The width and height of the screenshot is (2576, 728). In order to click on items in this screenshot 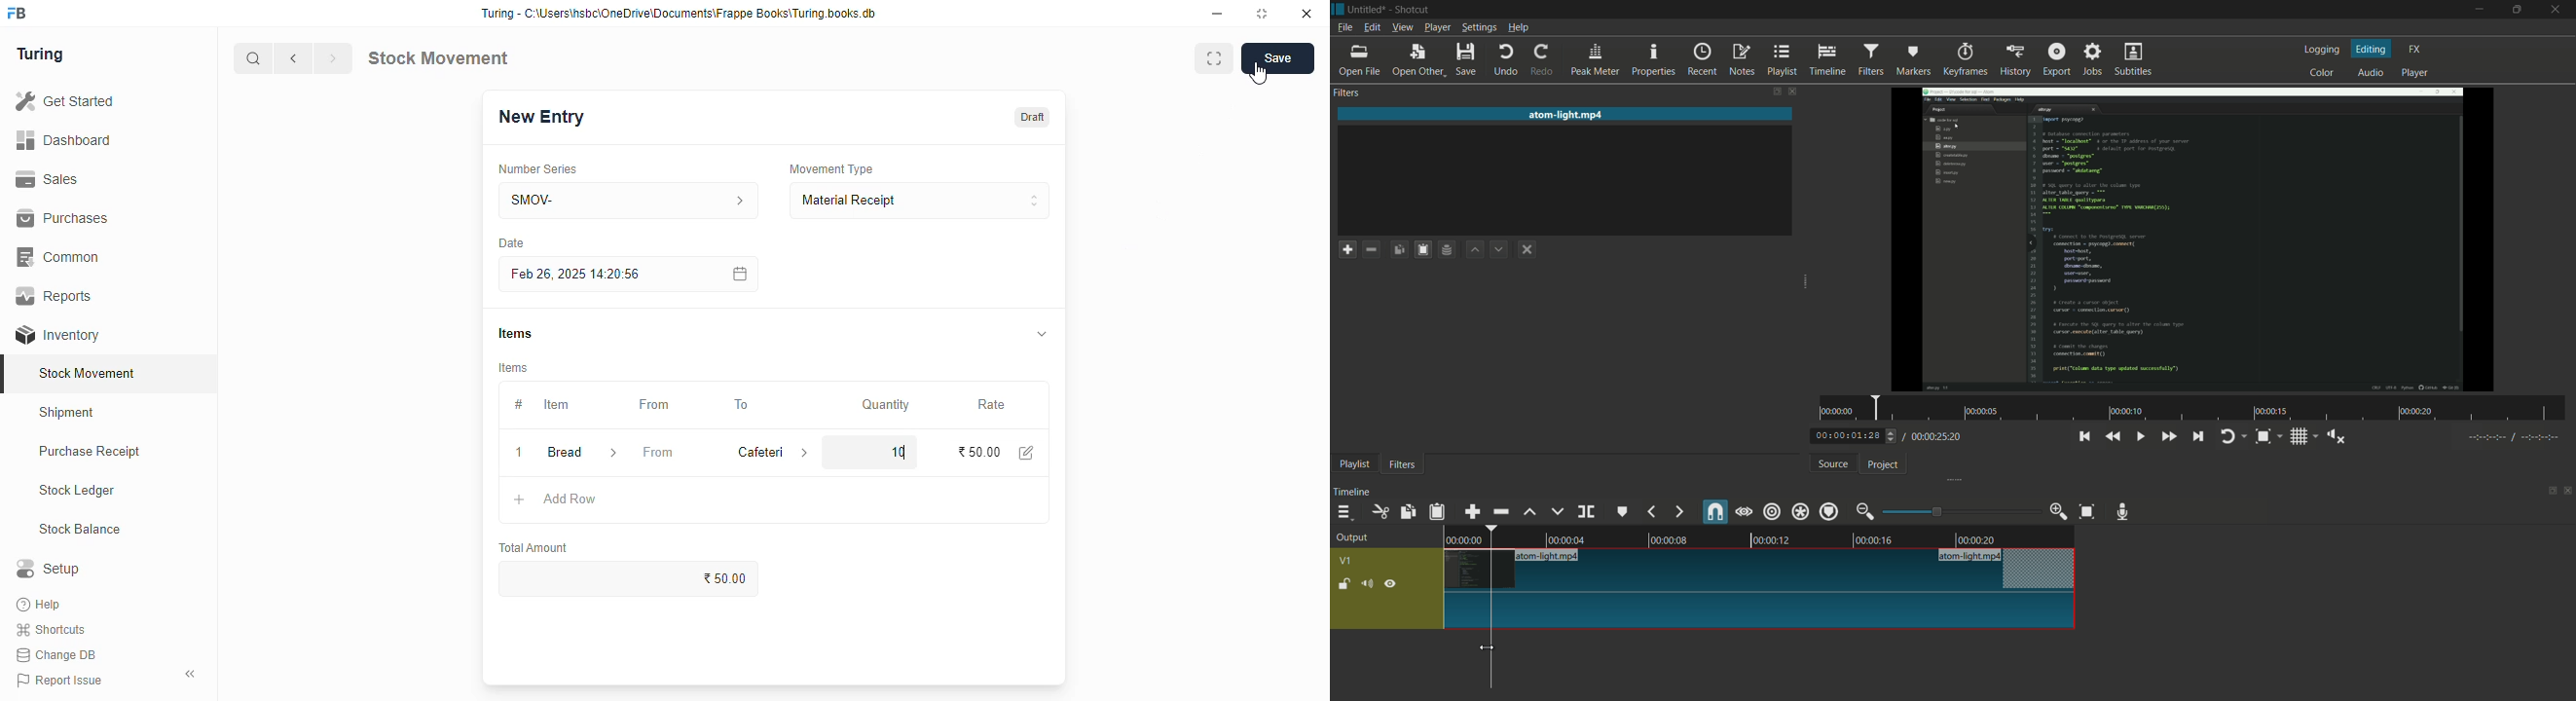, I will do `click(515, 333)`.